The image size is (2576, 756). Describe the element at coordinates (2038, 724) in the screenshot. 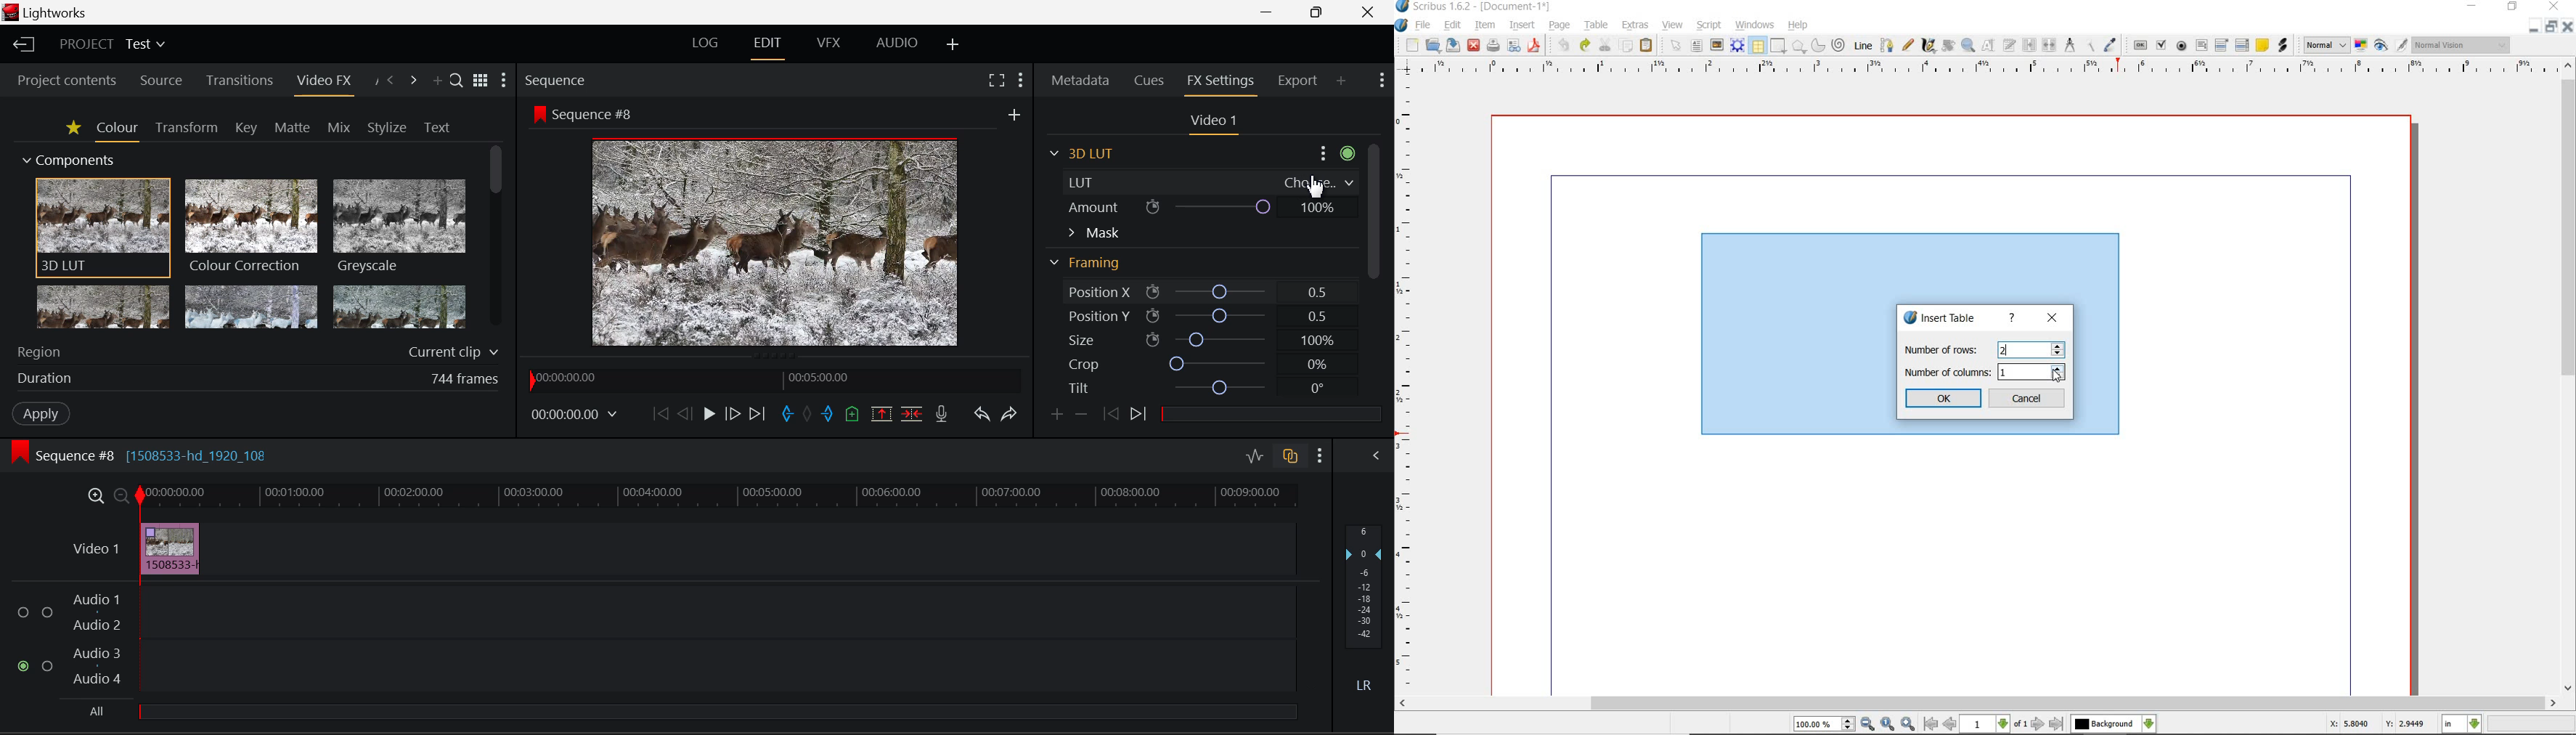

I see `go to next page` at that location.